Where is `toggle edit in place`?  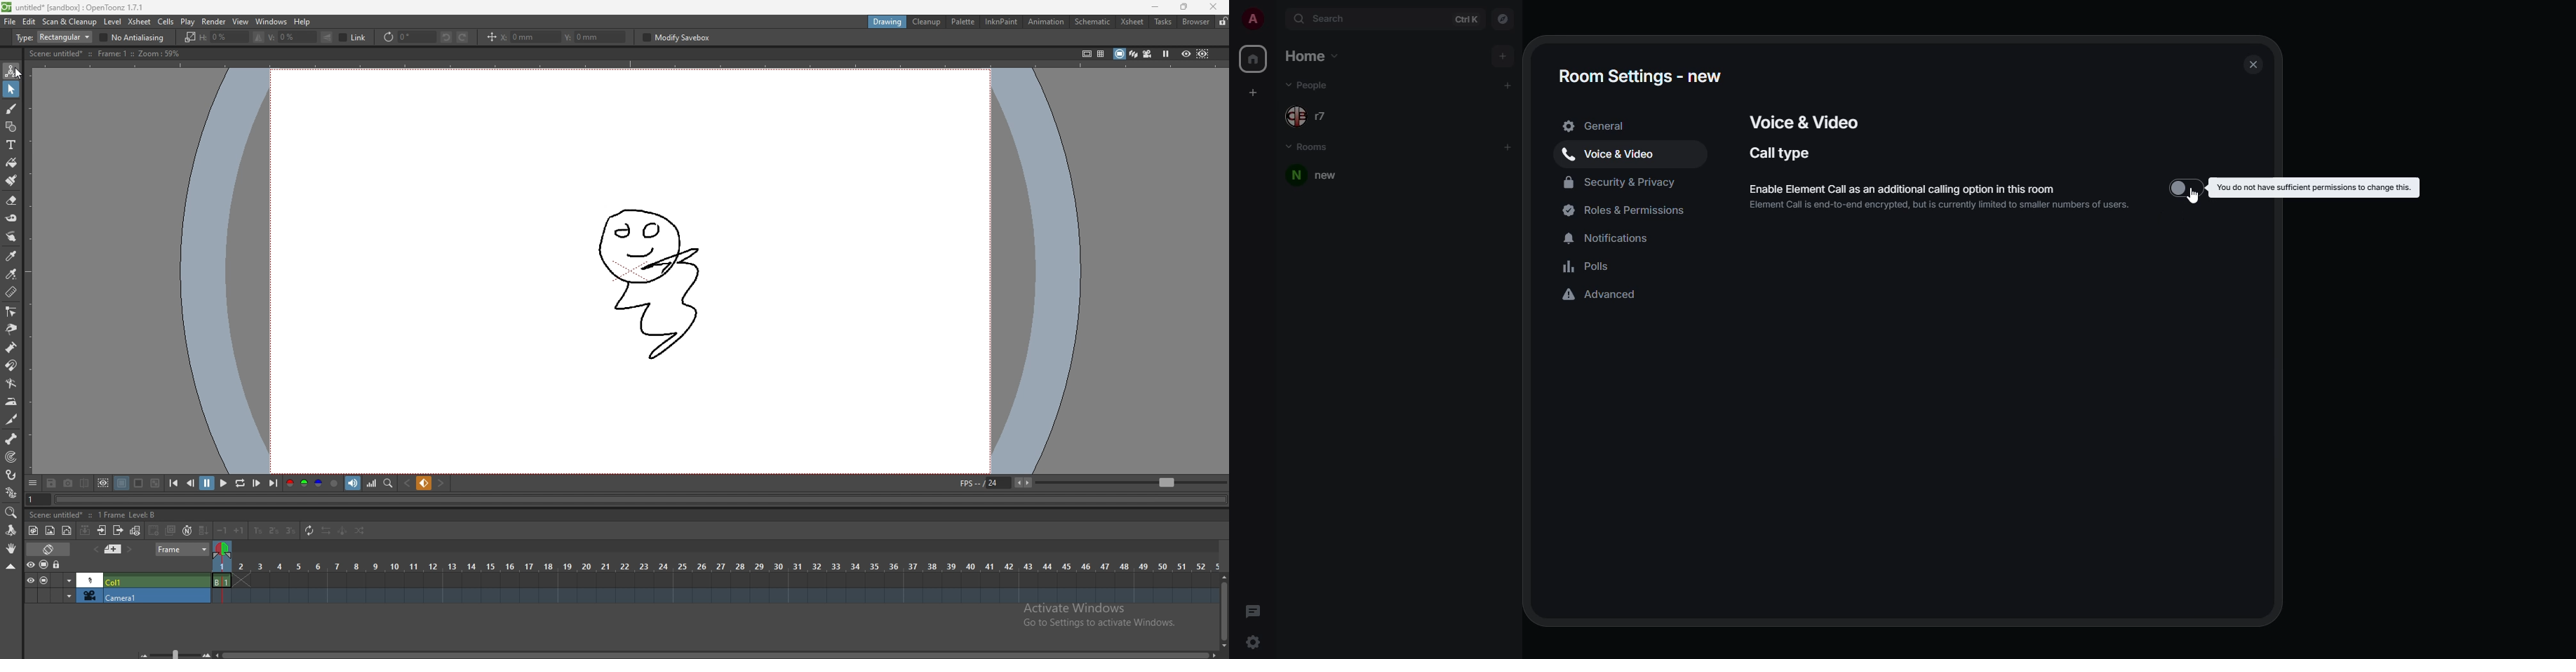 toggle edit in place is located at coordinates (134, 530).